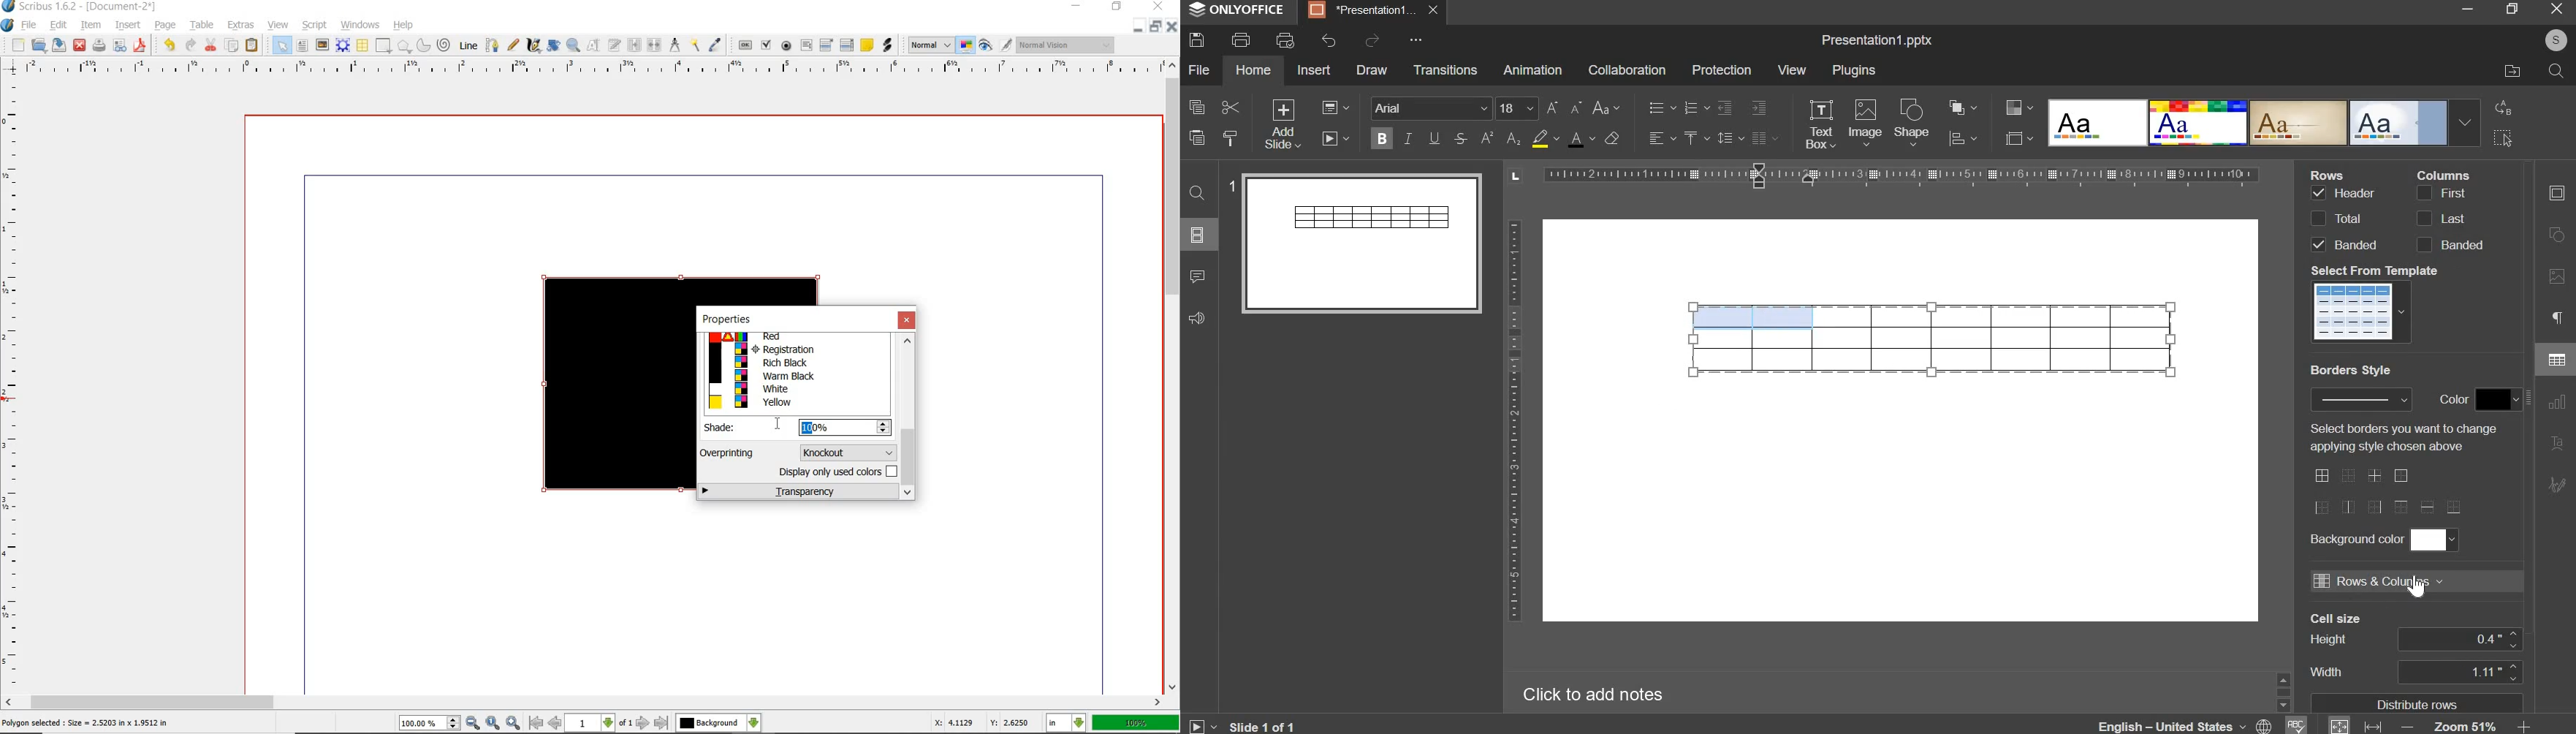 Image resolution: width=2576 pixels, height=756 pixels. I want to click on edit text with story editor, so click(614, 46).